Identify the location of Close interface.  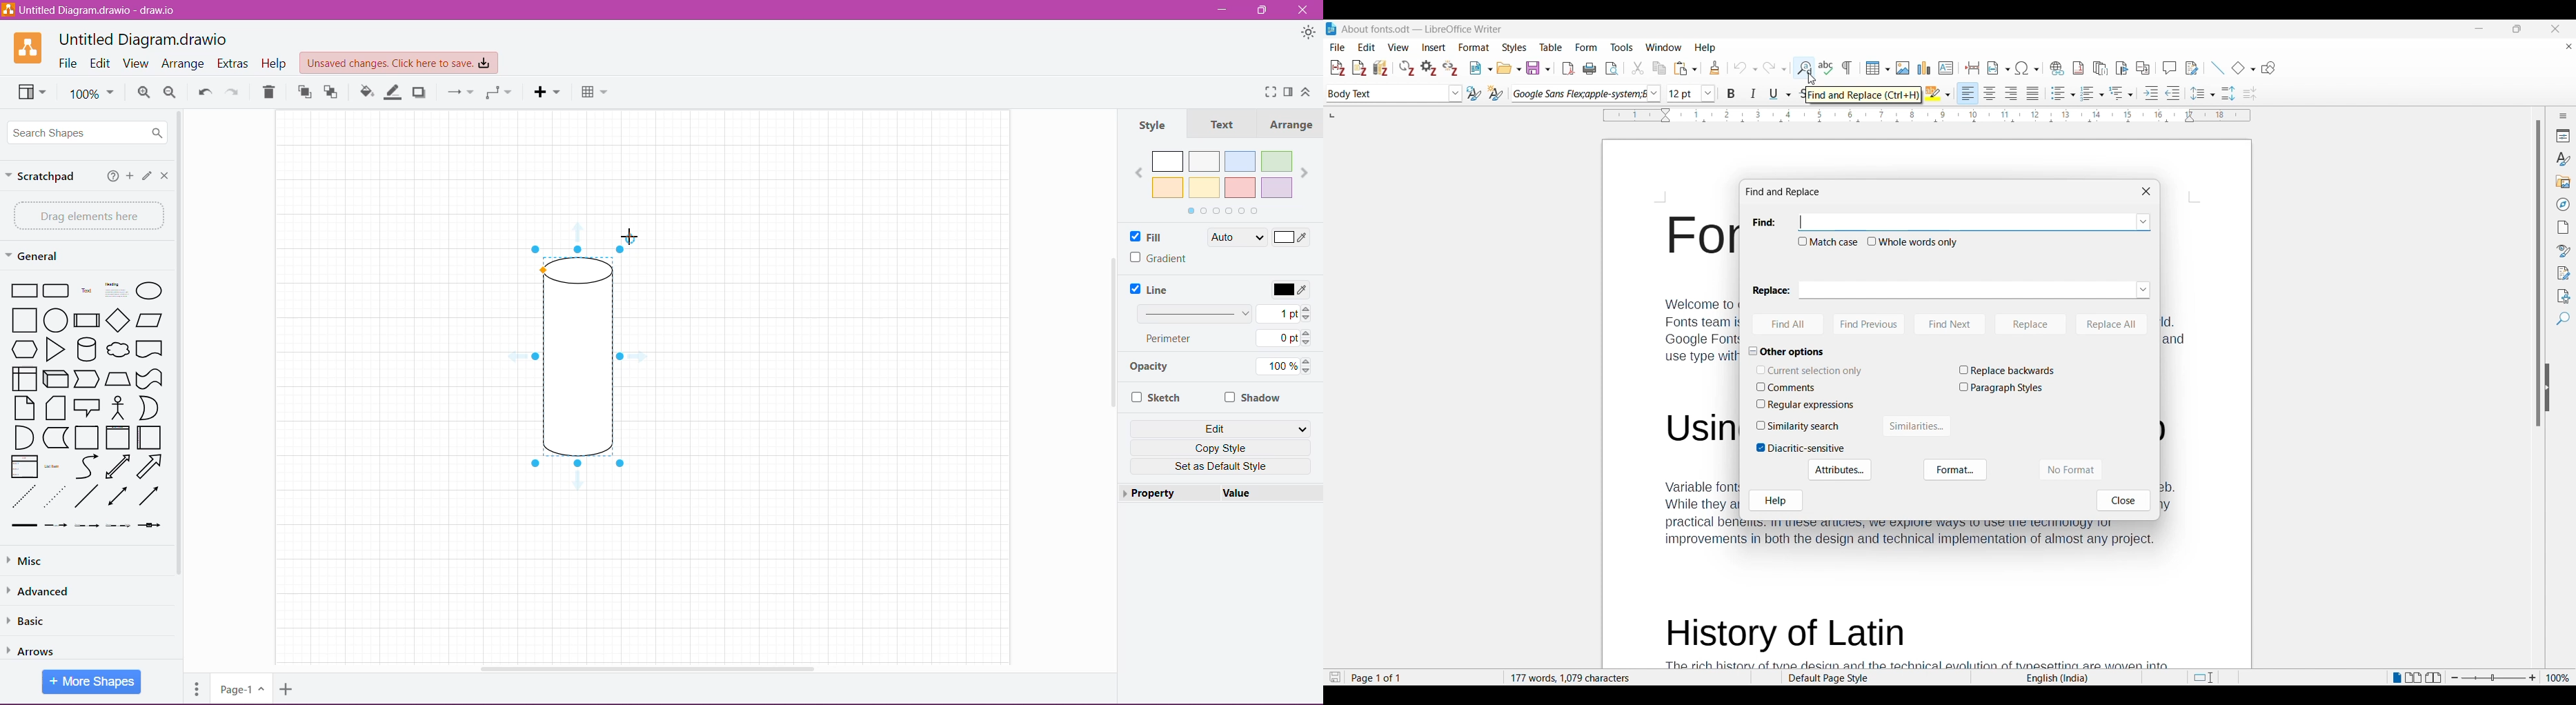
(2556, 29).